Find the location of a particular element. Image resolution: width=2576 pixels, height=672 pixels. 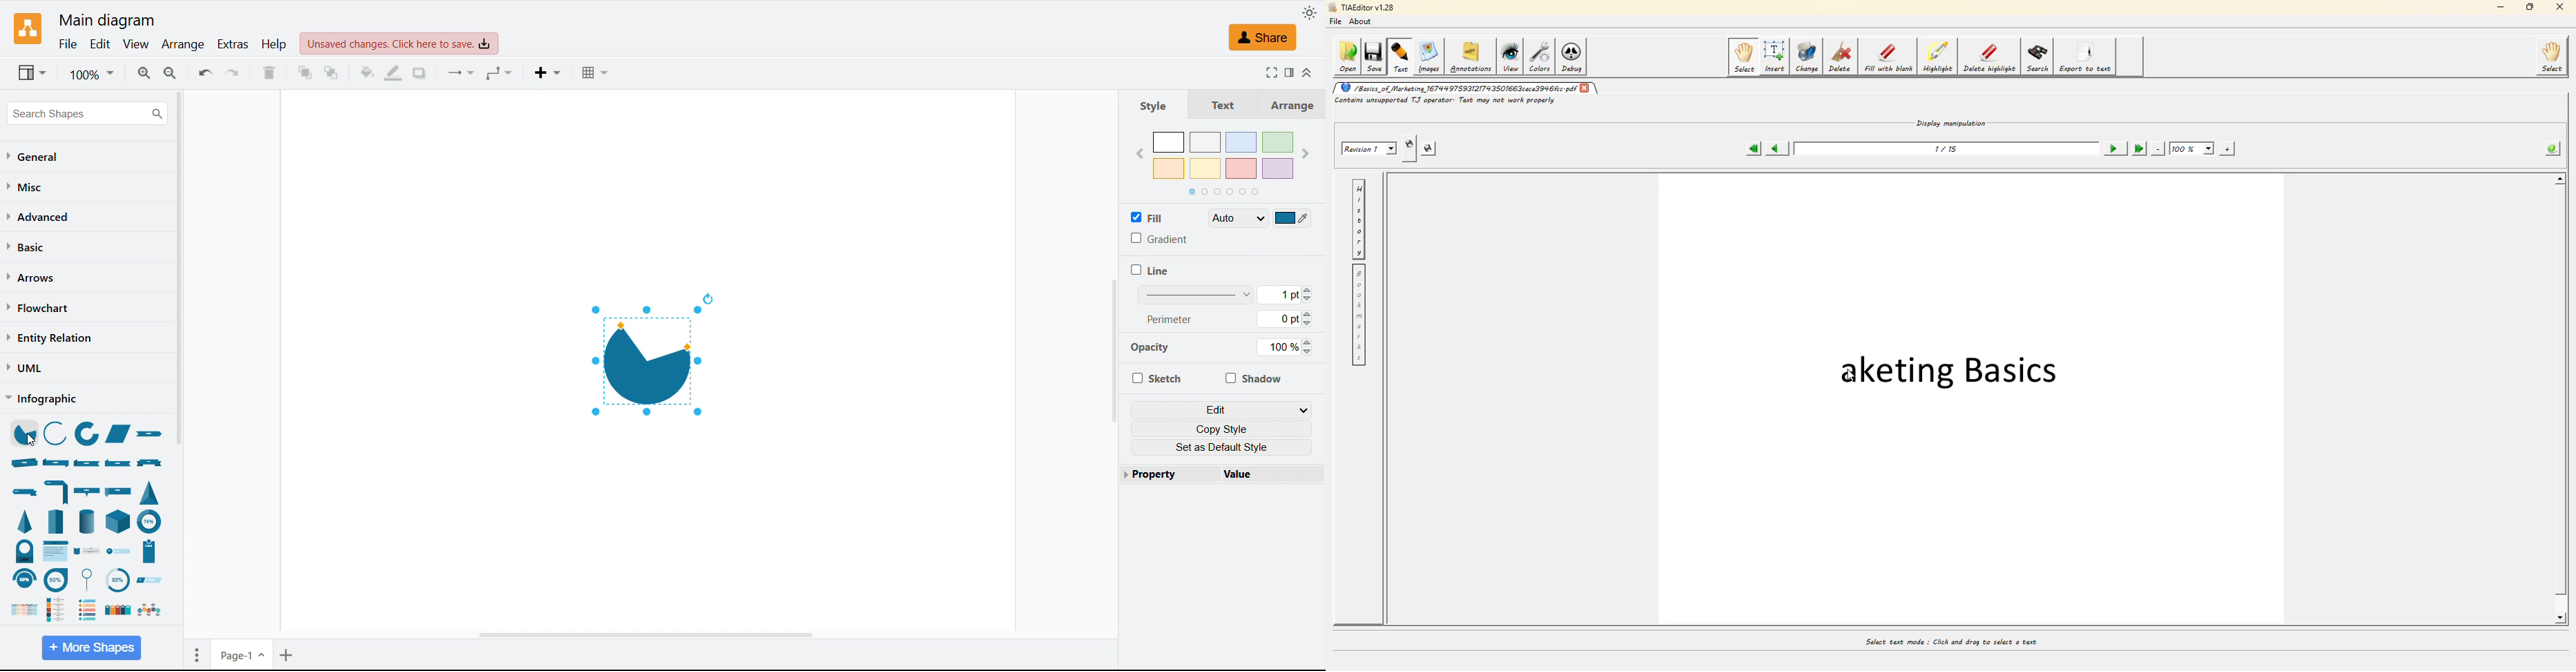

arrange  is located at coordinates (1294, 104).